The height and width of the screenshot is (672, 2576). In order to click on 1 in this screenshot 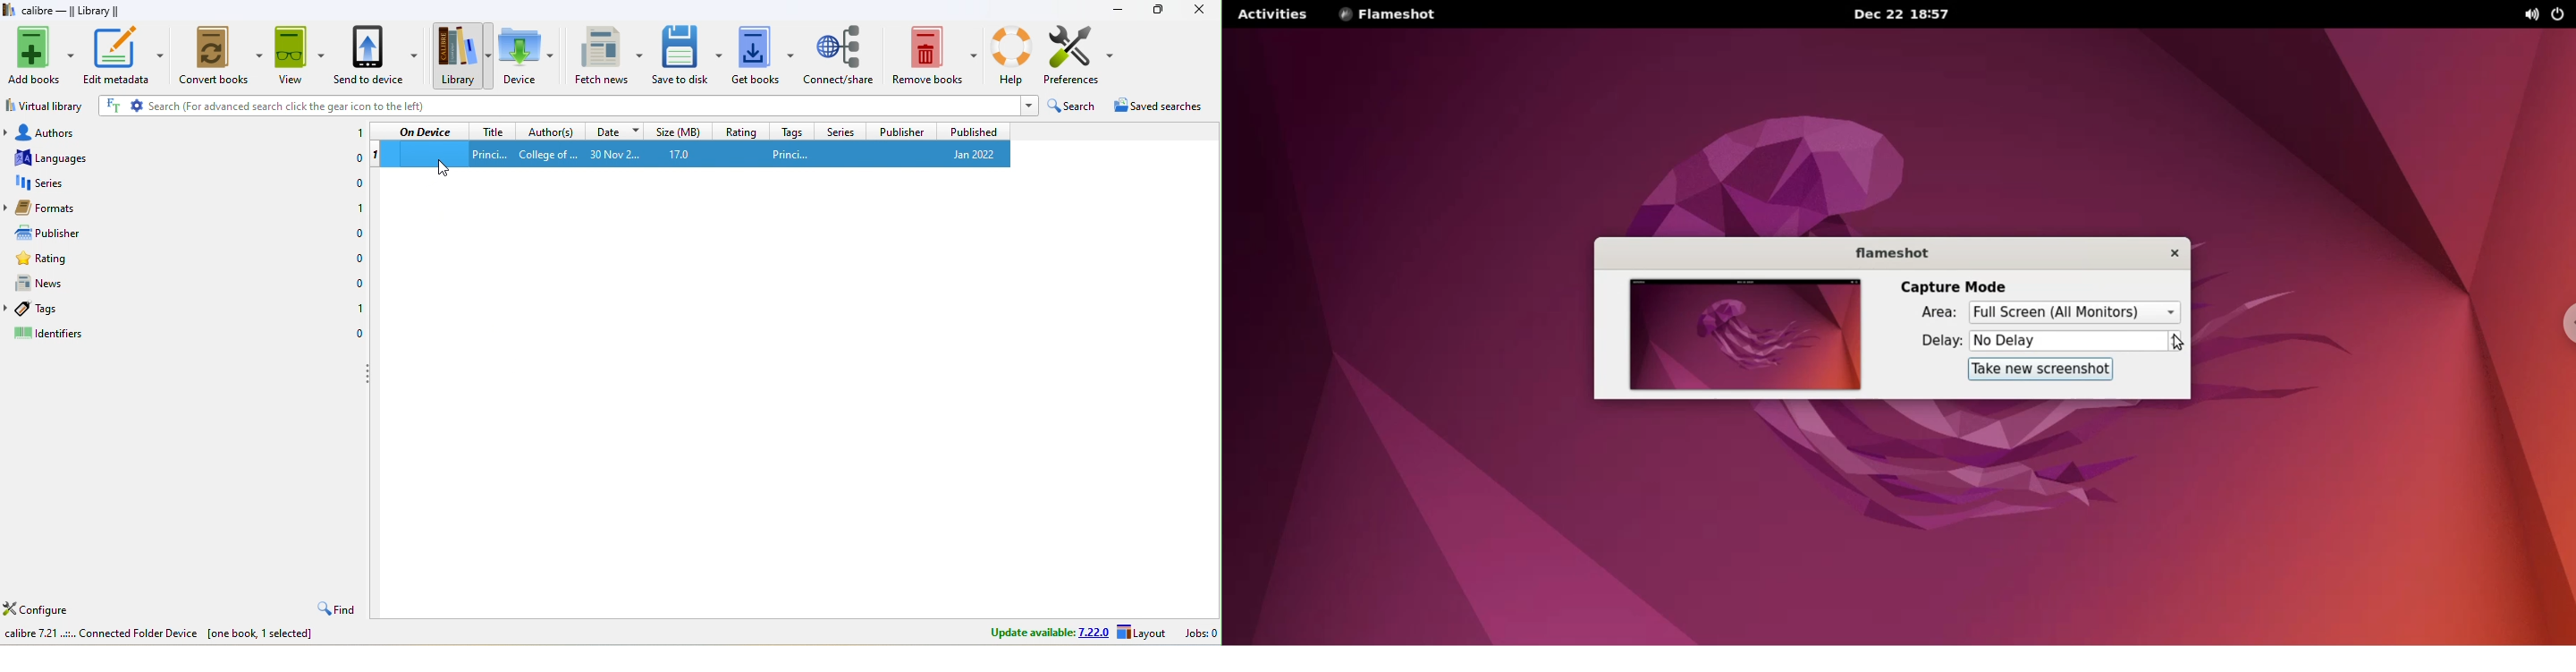, I will do `click(356, 208)`.